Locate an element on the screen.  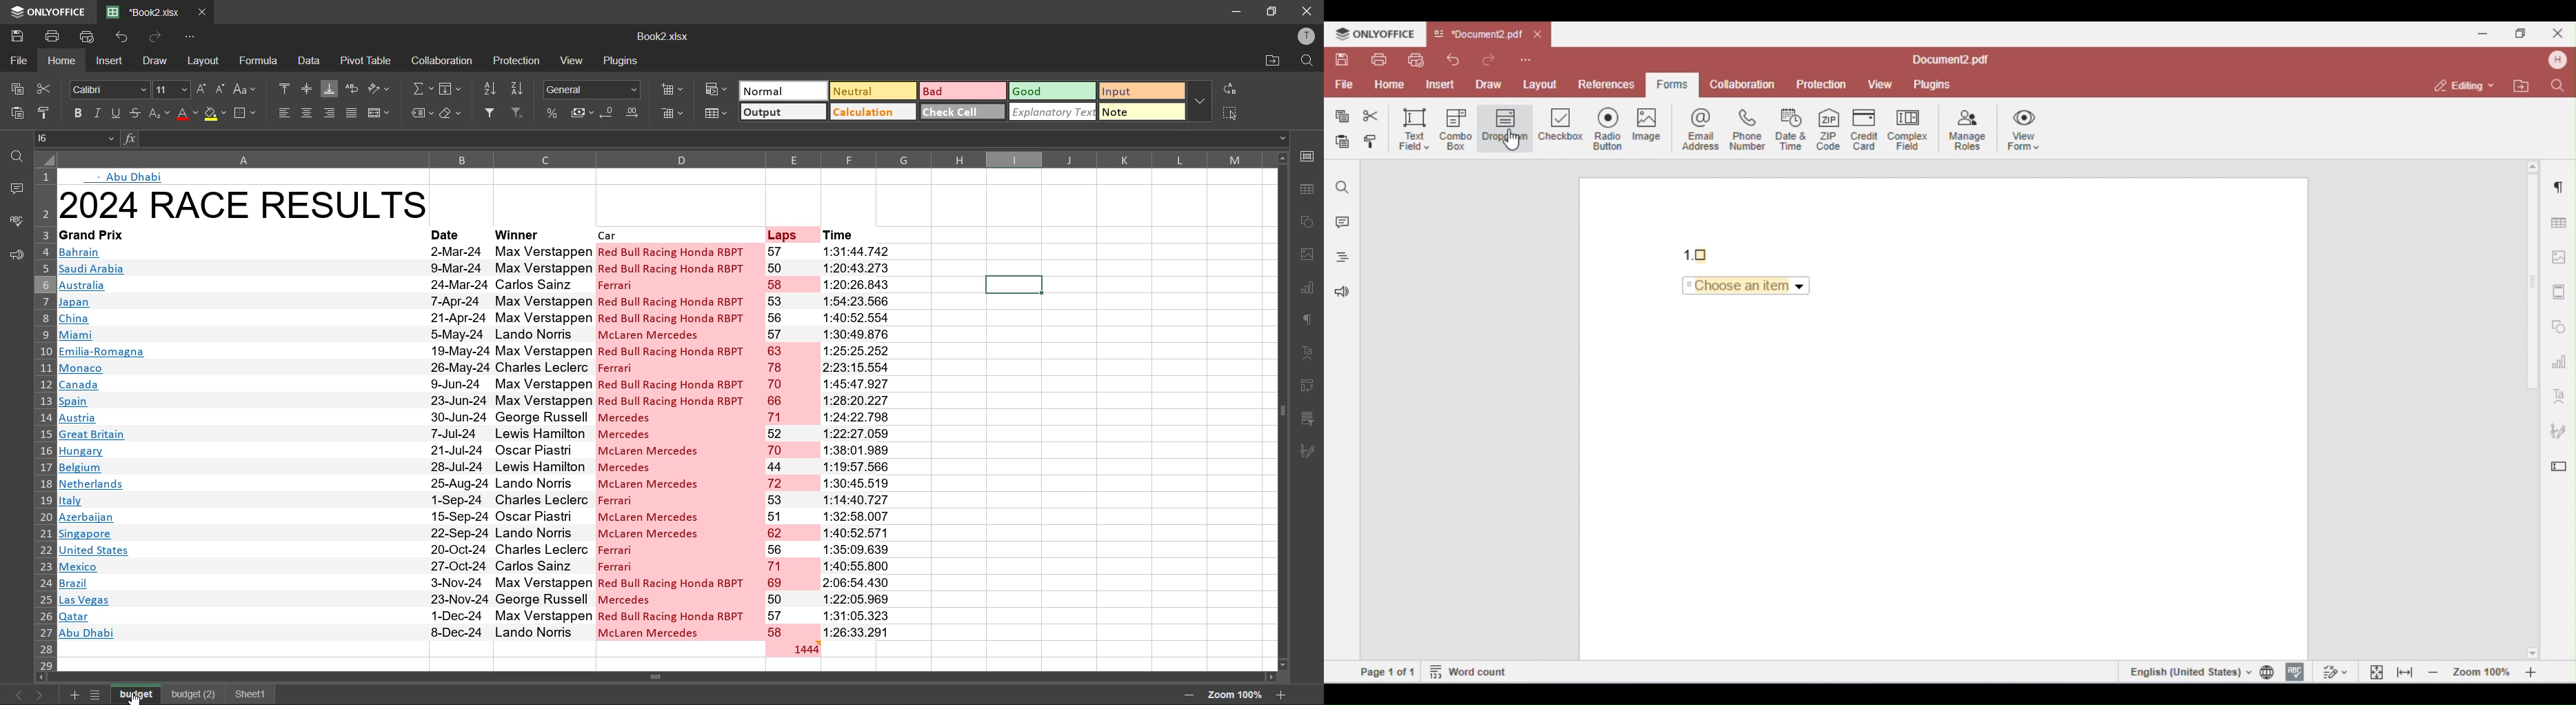
clear filter is located at coordinates (523, 115).